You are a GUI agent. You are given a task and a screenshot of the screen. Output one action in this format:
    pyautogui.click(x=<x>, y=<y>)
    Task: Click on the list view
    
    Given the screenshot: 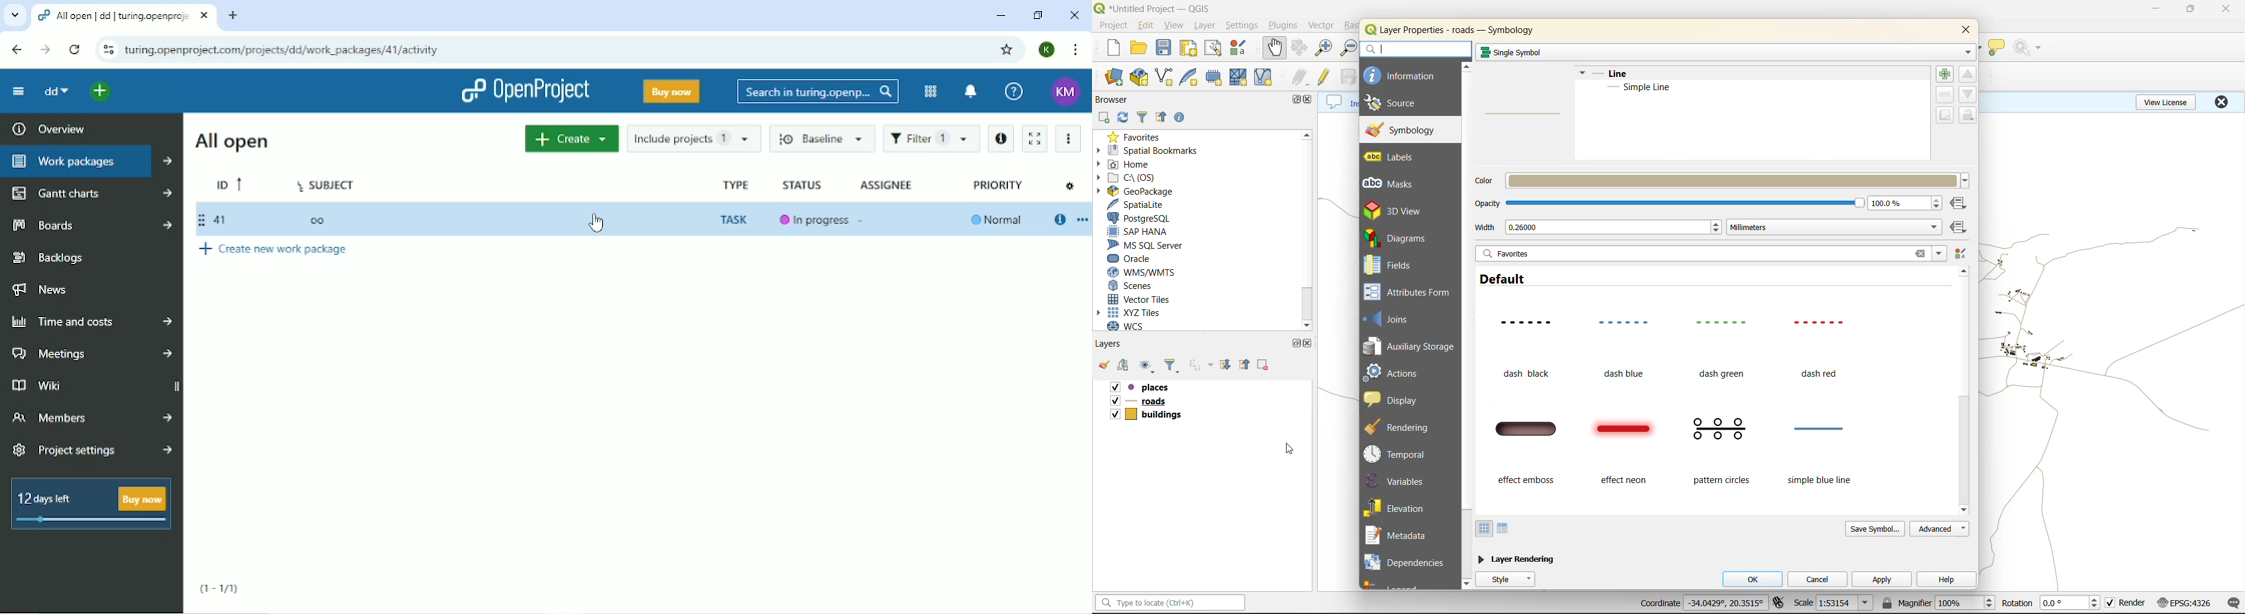 What is the action you would take?
    pyautogui.click(x=1505, y=530)
    